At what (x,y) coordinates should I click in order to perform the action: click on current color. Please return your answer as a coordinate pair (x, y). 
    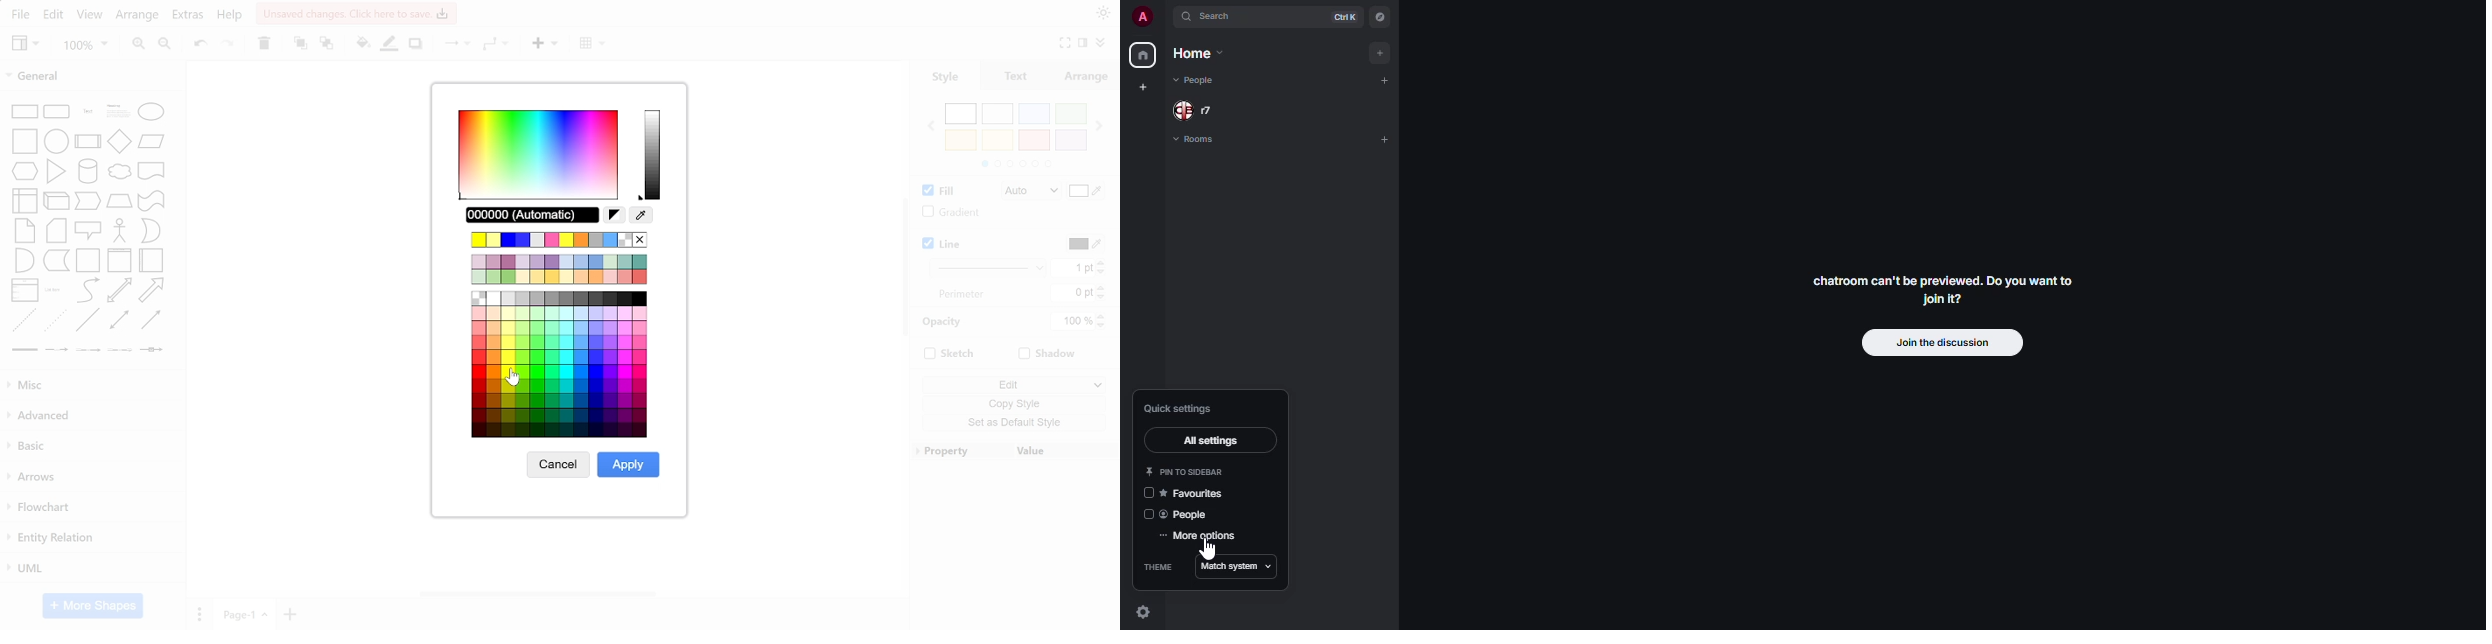
    Looking at the image, I should click on (533, 214).